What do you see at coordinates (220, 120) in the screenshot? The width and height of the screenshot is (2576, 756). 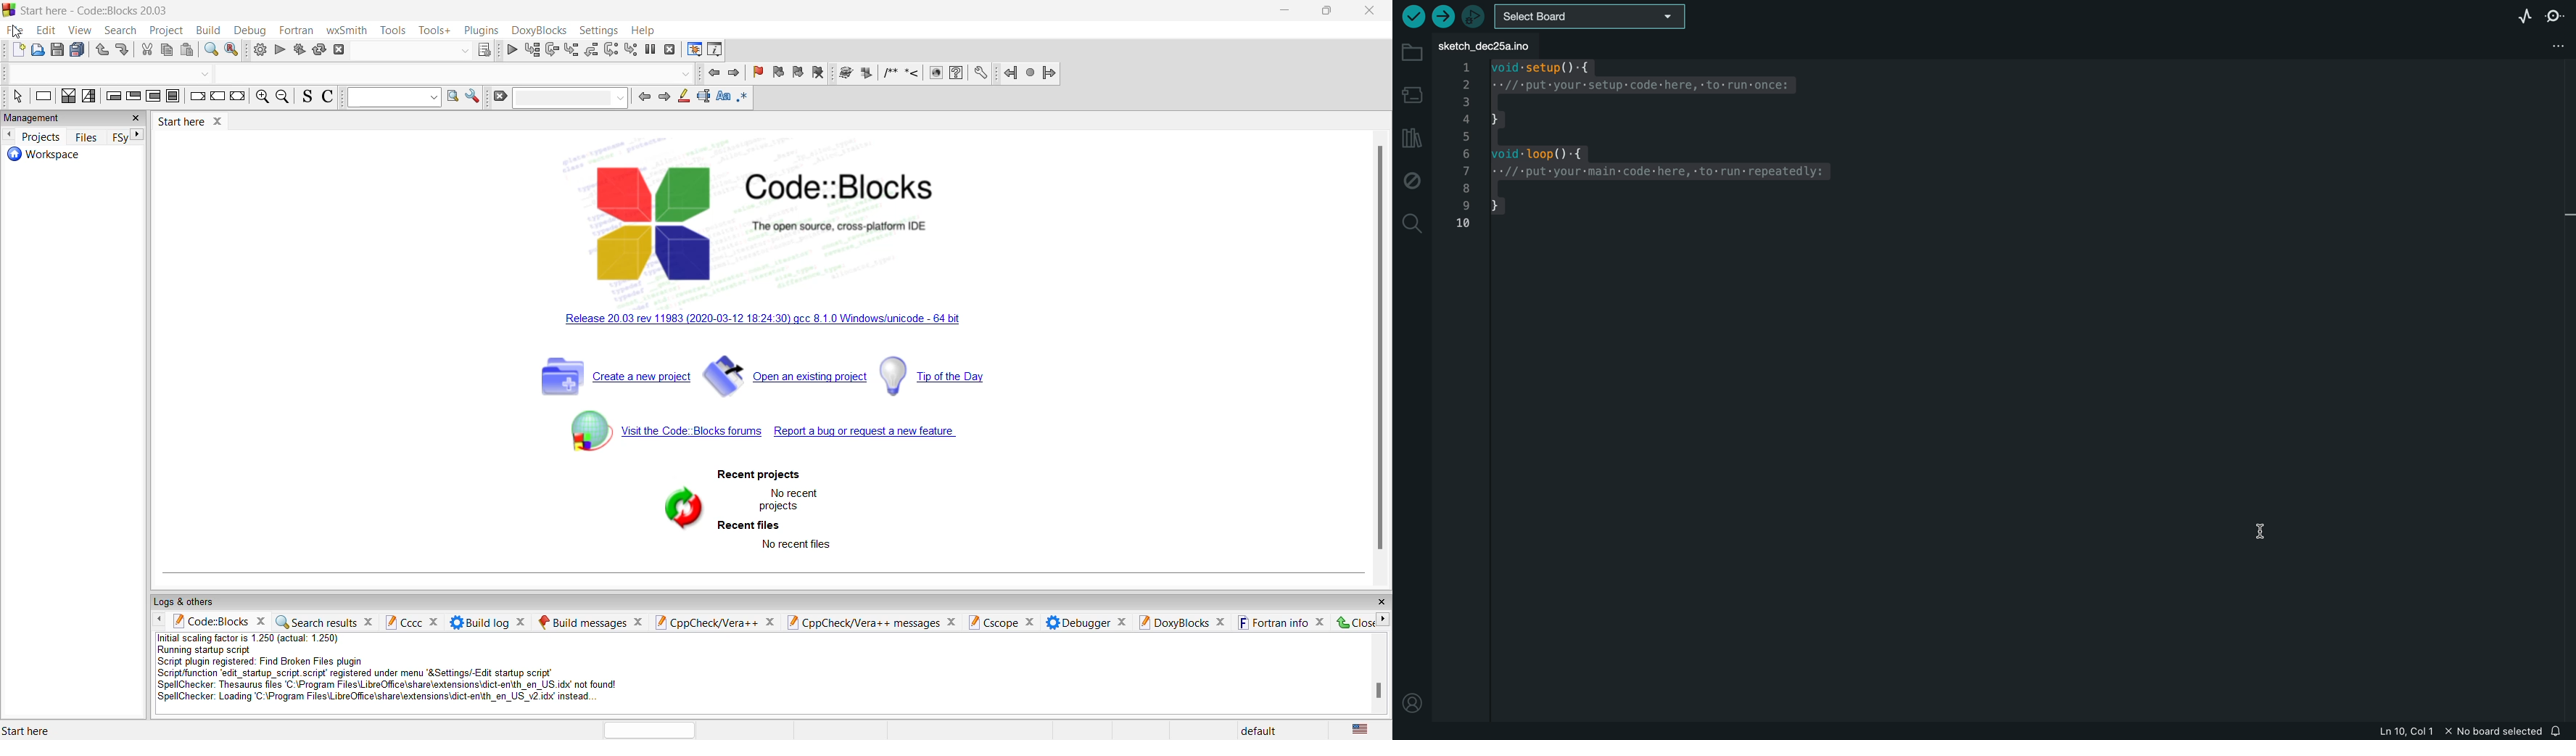 I see `close tab` at bounding box center [220, 120].